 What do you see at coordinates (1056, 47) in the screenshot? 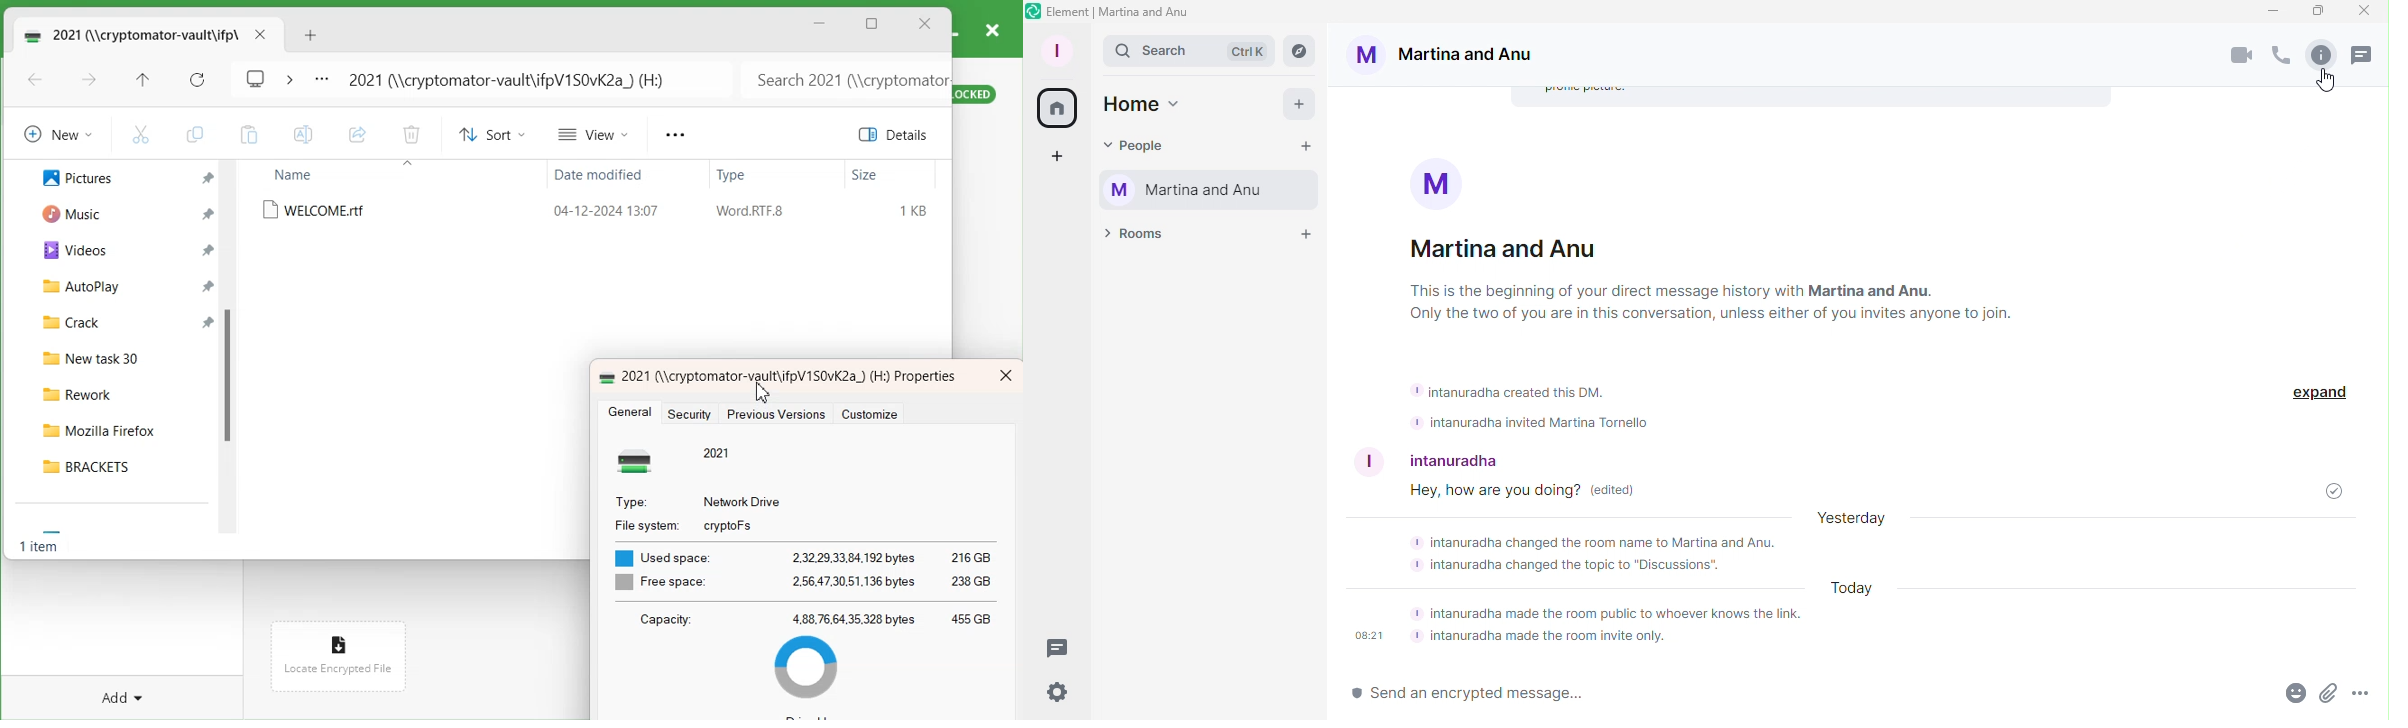
I see `Profile ` at bounding box center [1056, 47].